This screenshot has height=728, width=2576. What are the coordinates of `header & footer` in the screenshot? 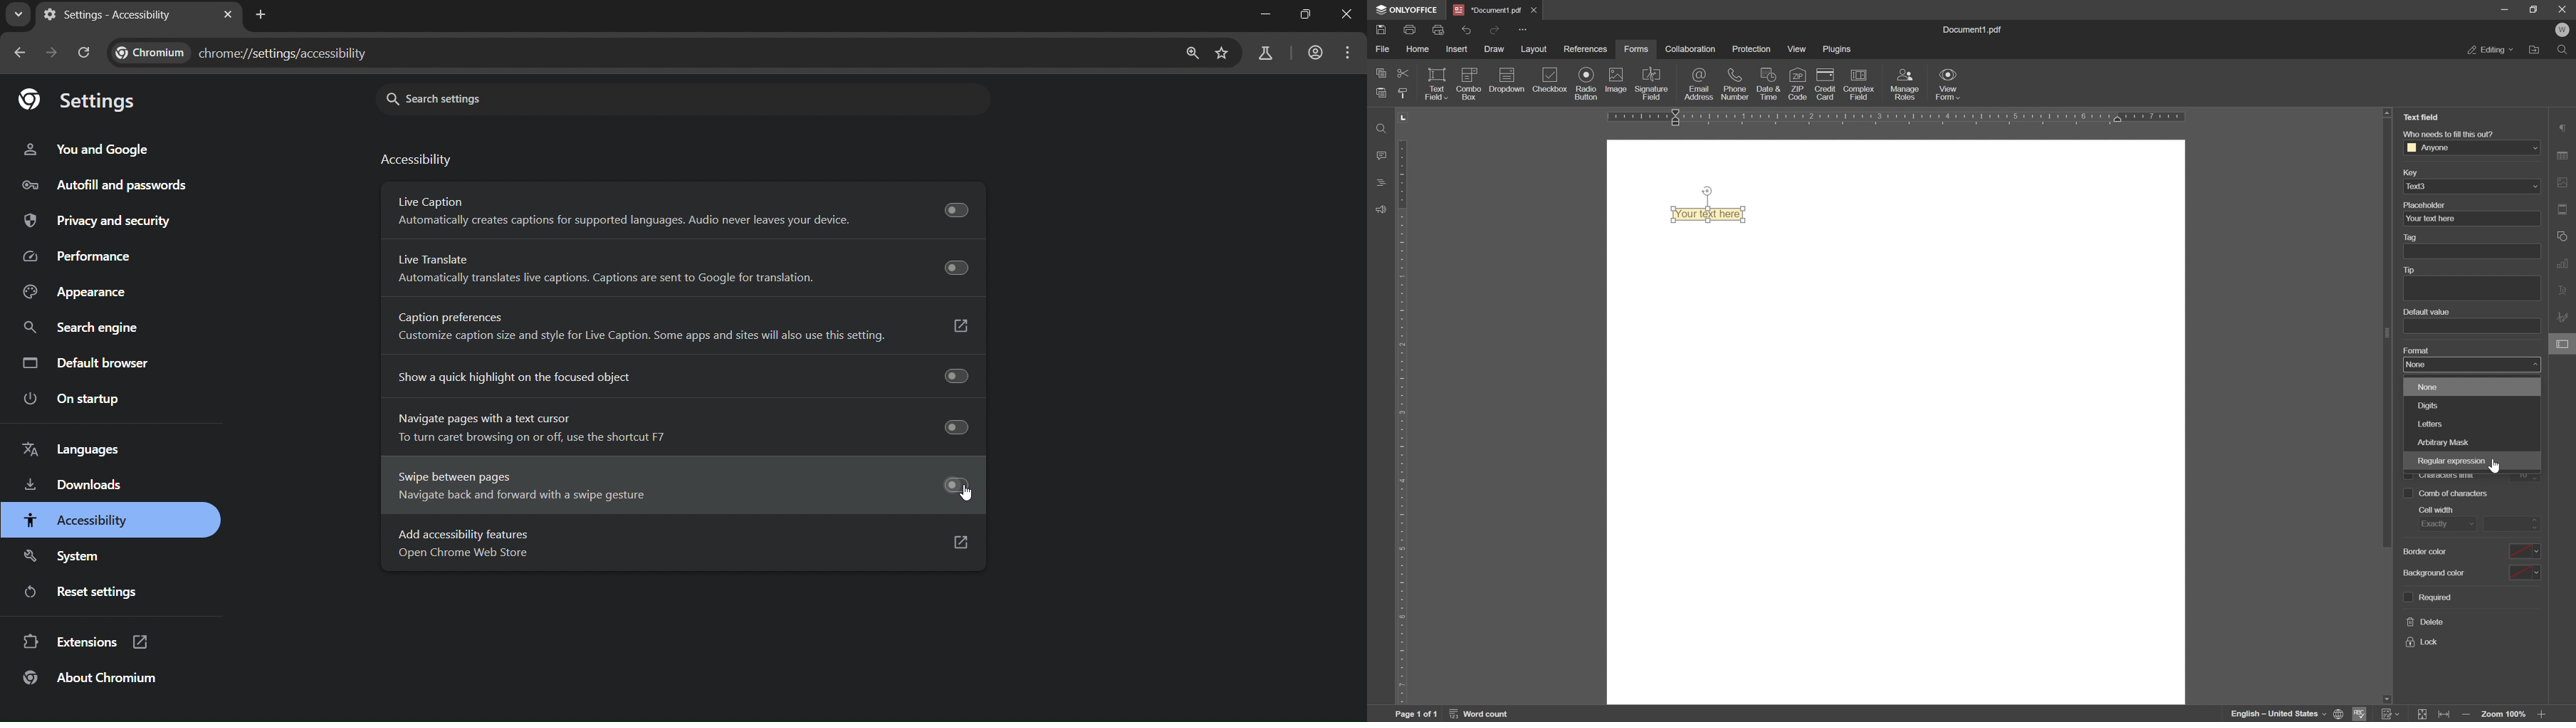 It's located at (2565, 209).